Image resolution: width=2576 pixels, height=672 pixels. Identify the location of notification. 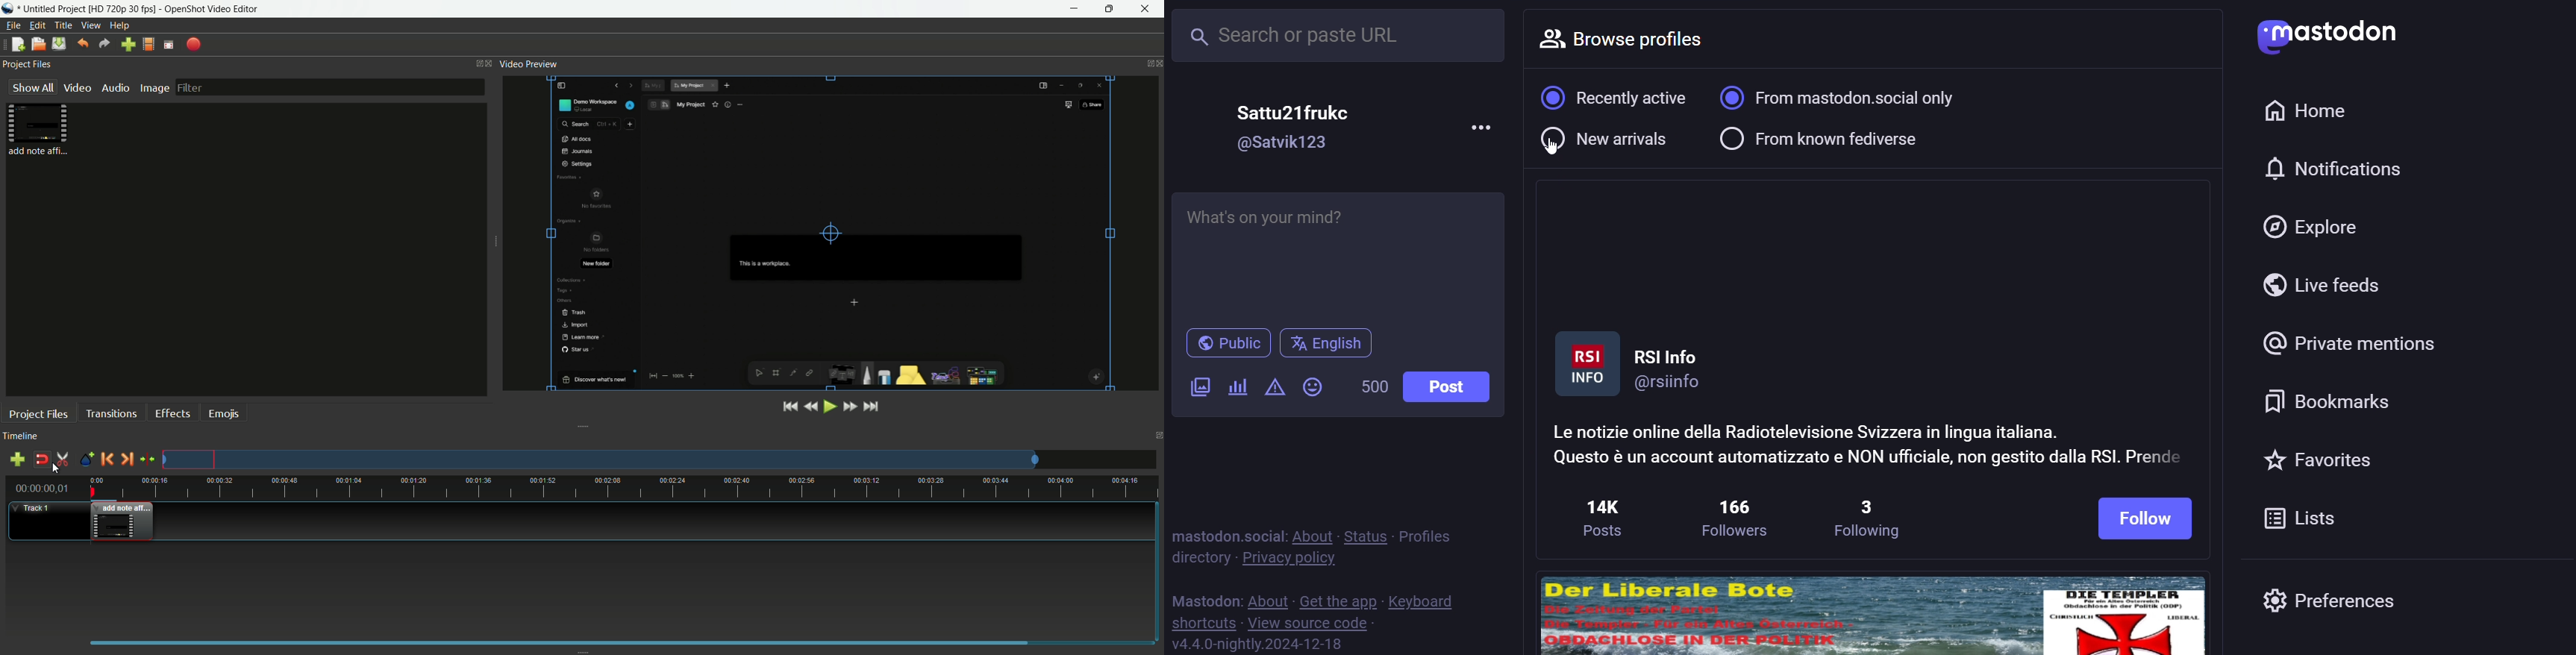
(2335, 168).